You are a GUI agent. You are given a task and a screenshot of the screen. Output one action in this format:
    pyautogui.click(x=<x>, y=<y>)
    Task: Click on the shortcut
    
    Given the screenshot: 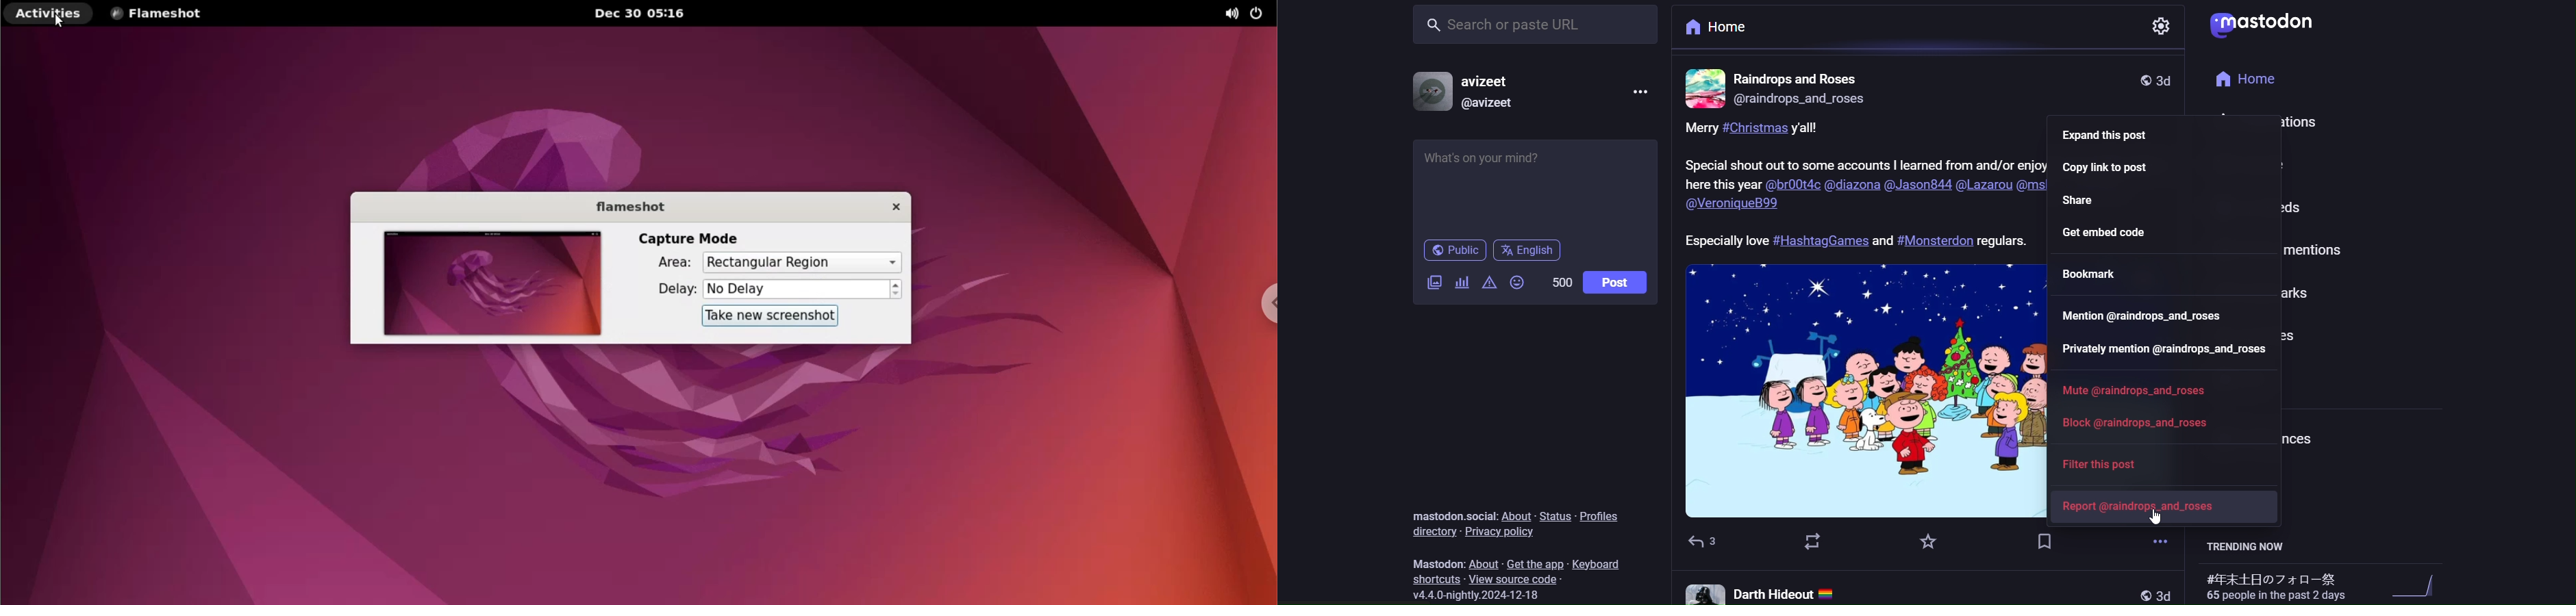 What is the action you would take?
    pyautogui.click(x=1434, y=580)
    